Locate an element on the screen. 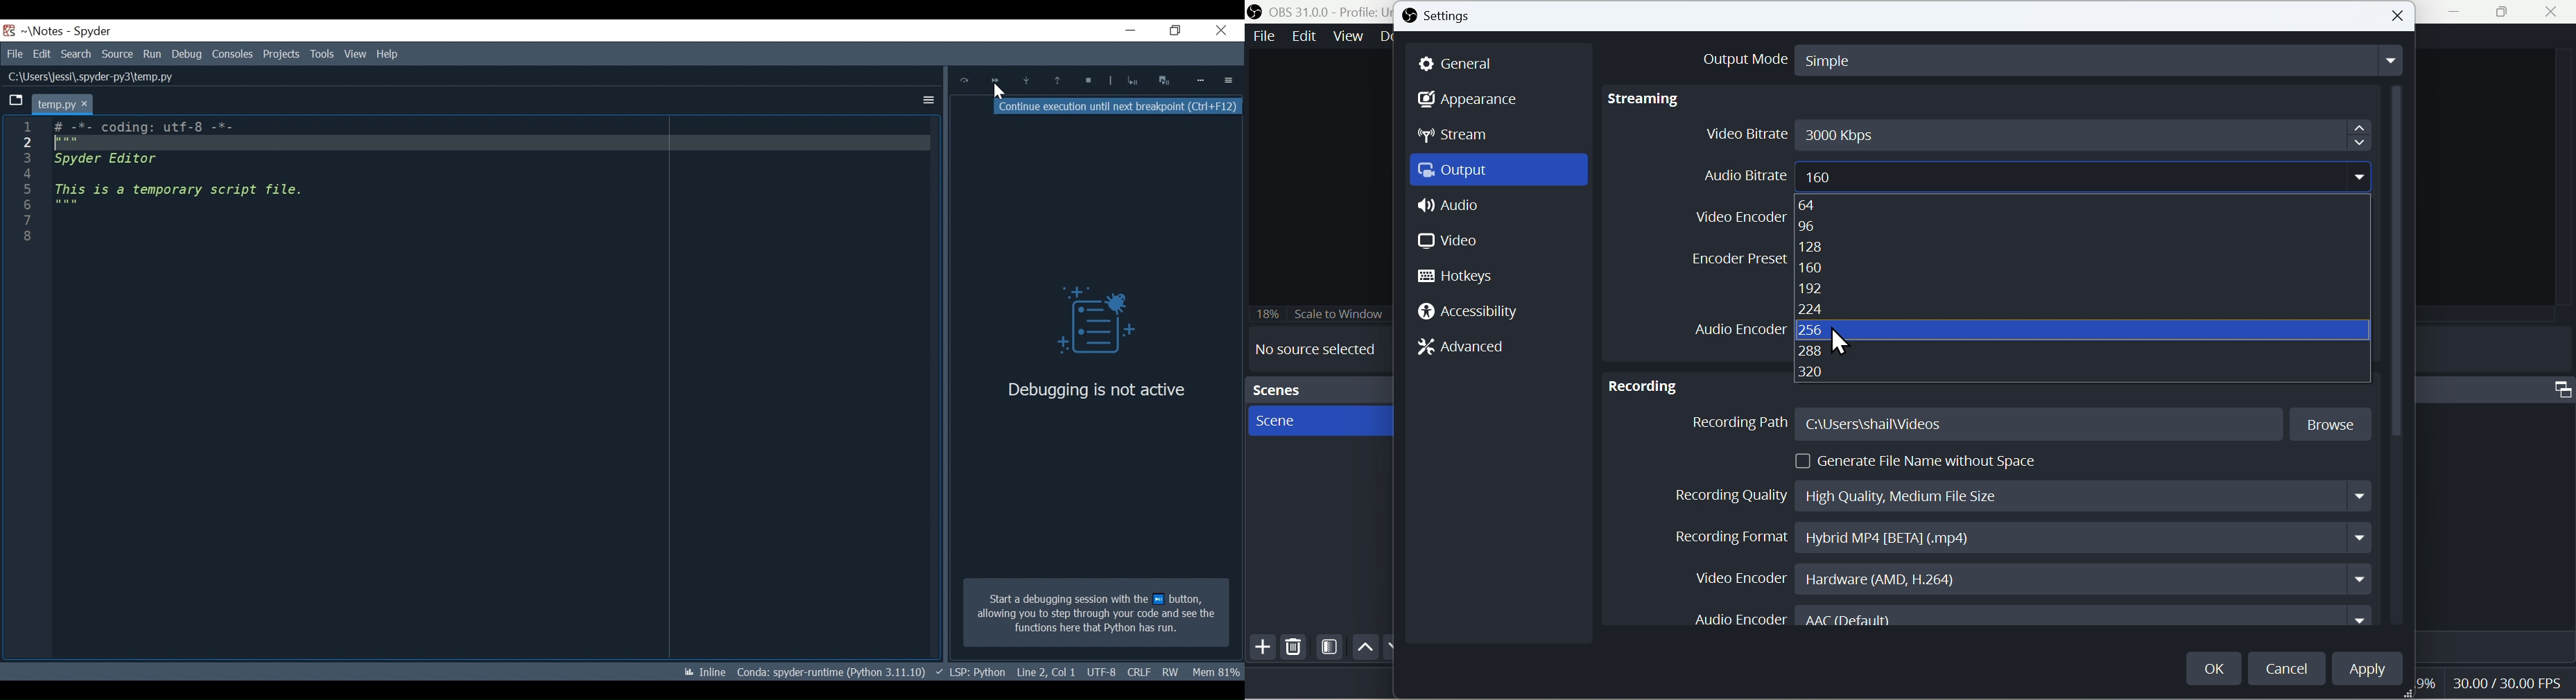 This screenshot has width=2576, height=700. up is located at coordinates (1363, 647).